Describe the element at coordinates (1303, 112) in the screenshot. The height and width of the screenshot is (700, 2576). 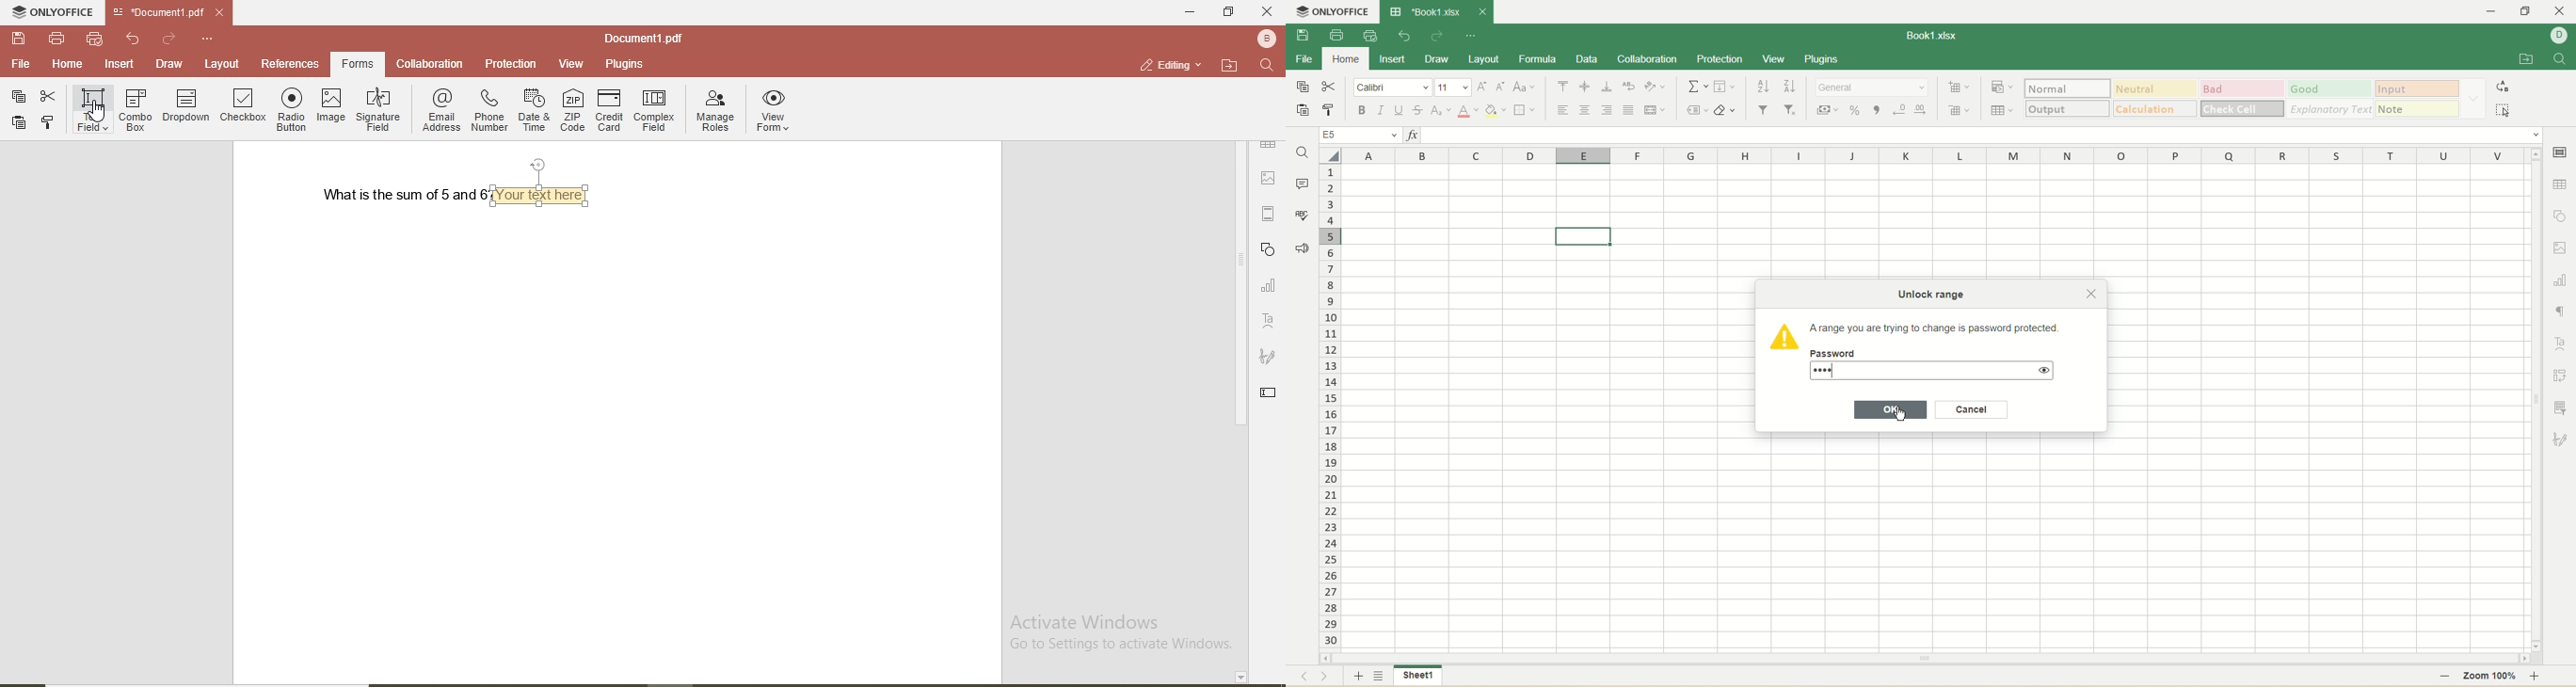
I see `paste` at that location.